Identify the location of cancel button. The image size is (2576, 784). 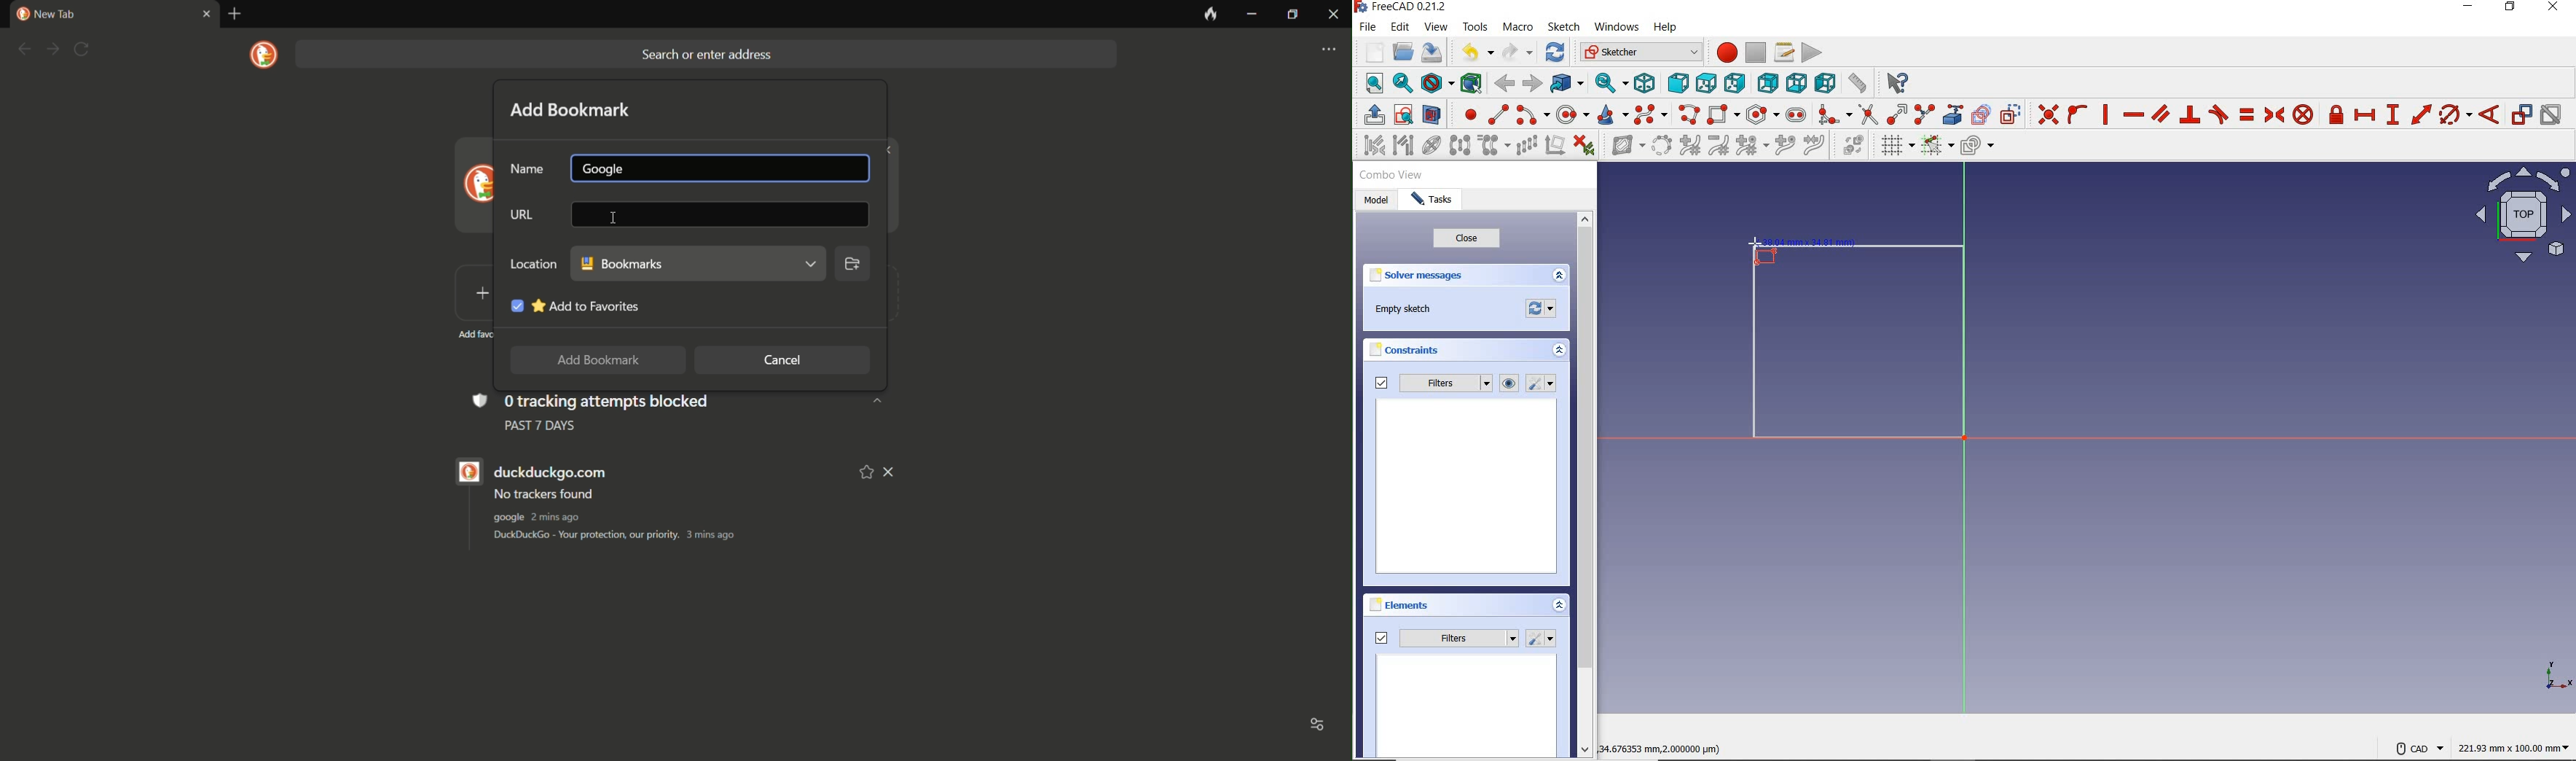
(782, 361).